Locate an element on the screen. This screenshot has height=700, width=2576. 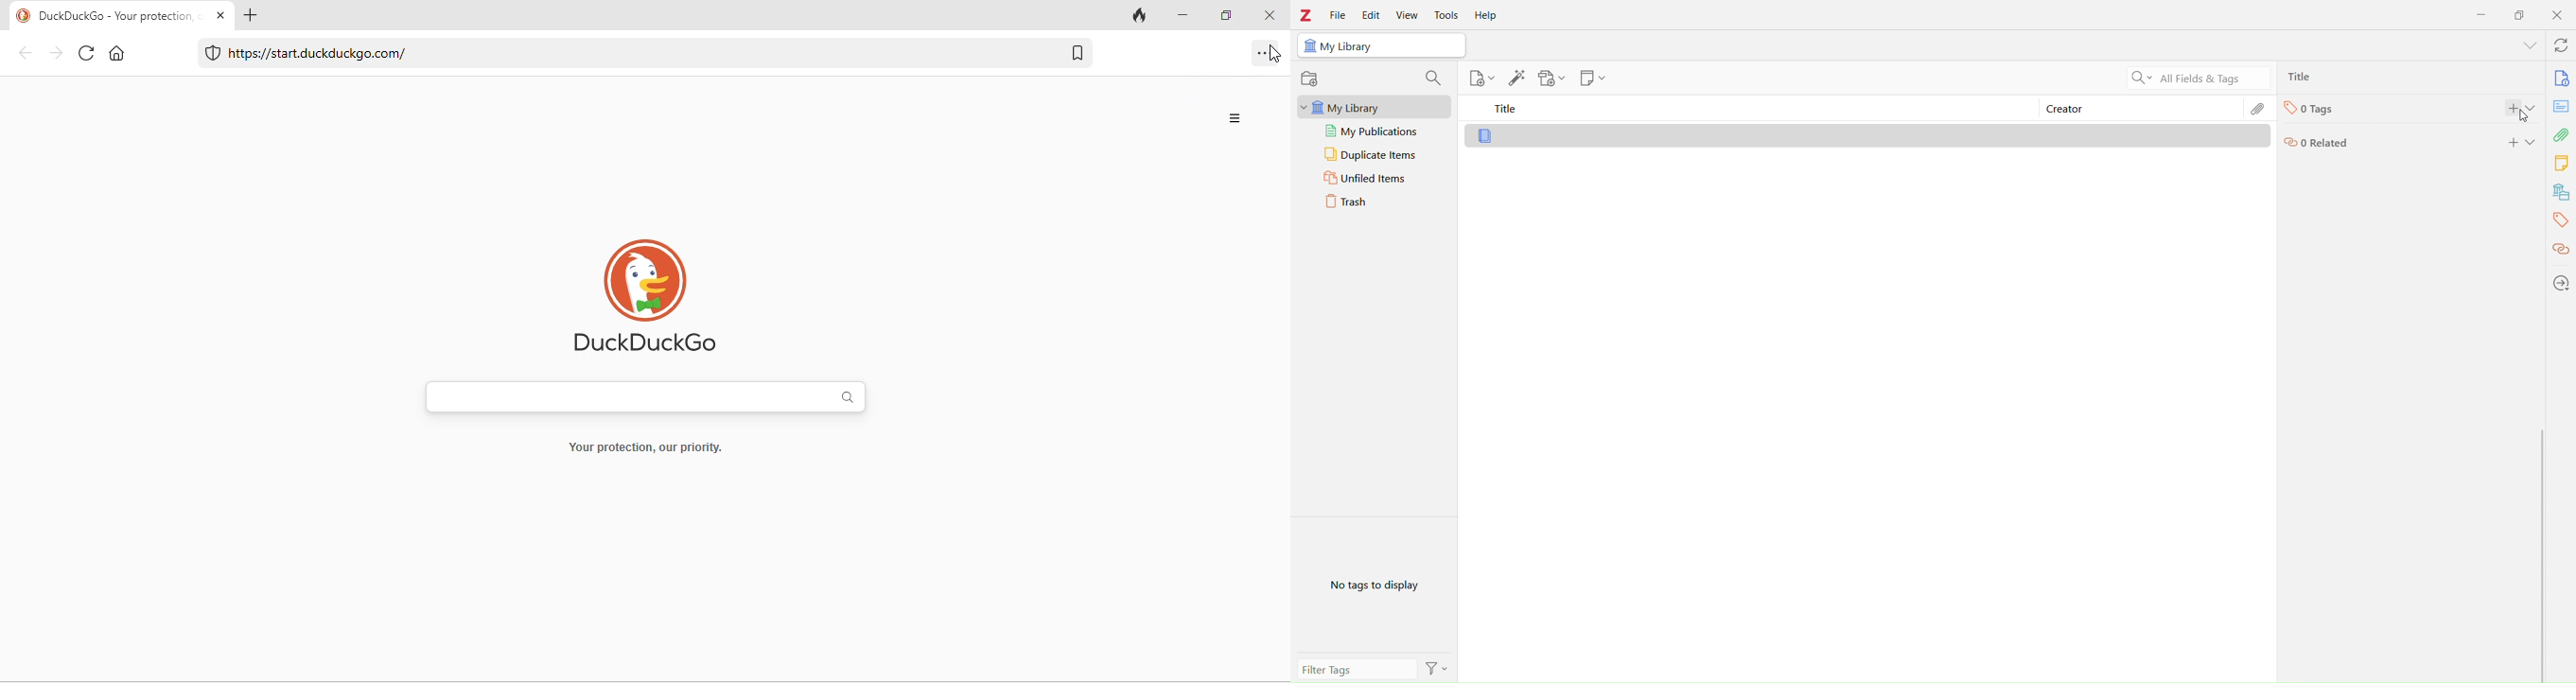
No Tags to Display is located at coordinates (1380, 586).